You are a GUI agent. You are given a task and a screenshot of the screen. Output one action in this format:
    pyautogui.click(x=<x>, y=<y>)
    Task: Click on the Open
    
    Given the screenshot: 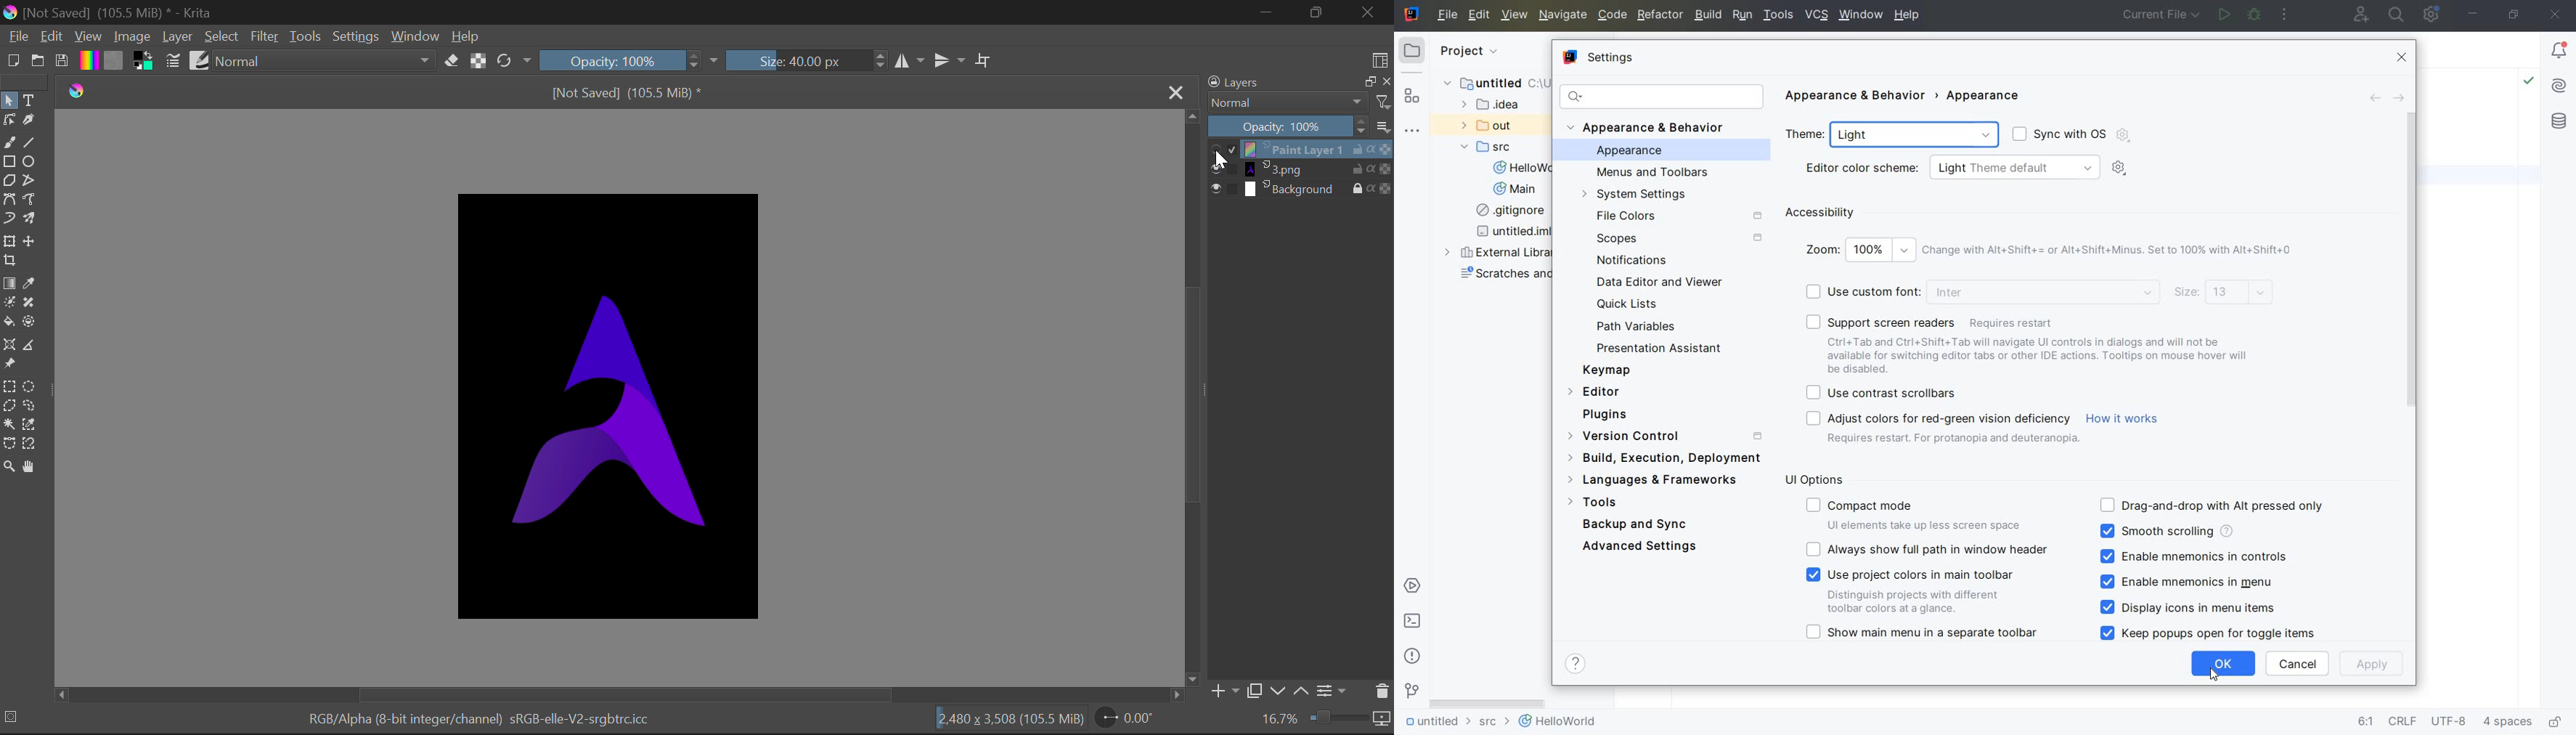 What is the action you would take?
    pyautogui.click(x=41, y=60)
    